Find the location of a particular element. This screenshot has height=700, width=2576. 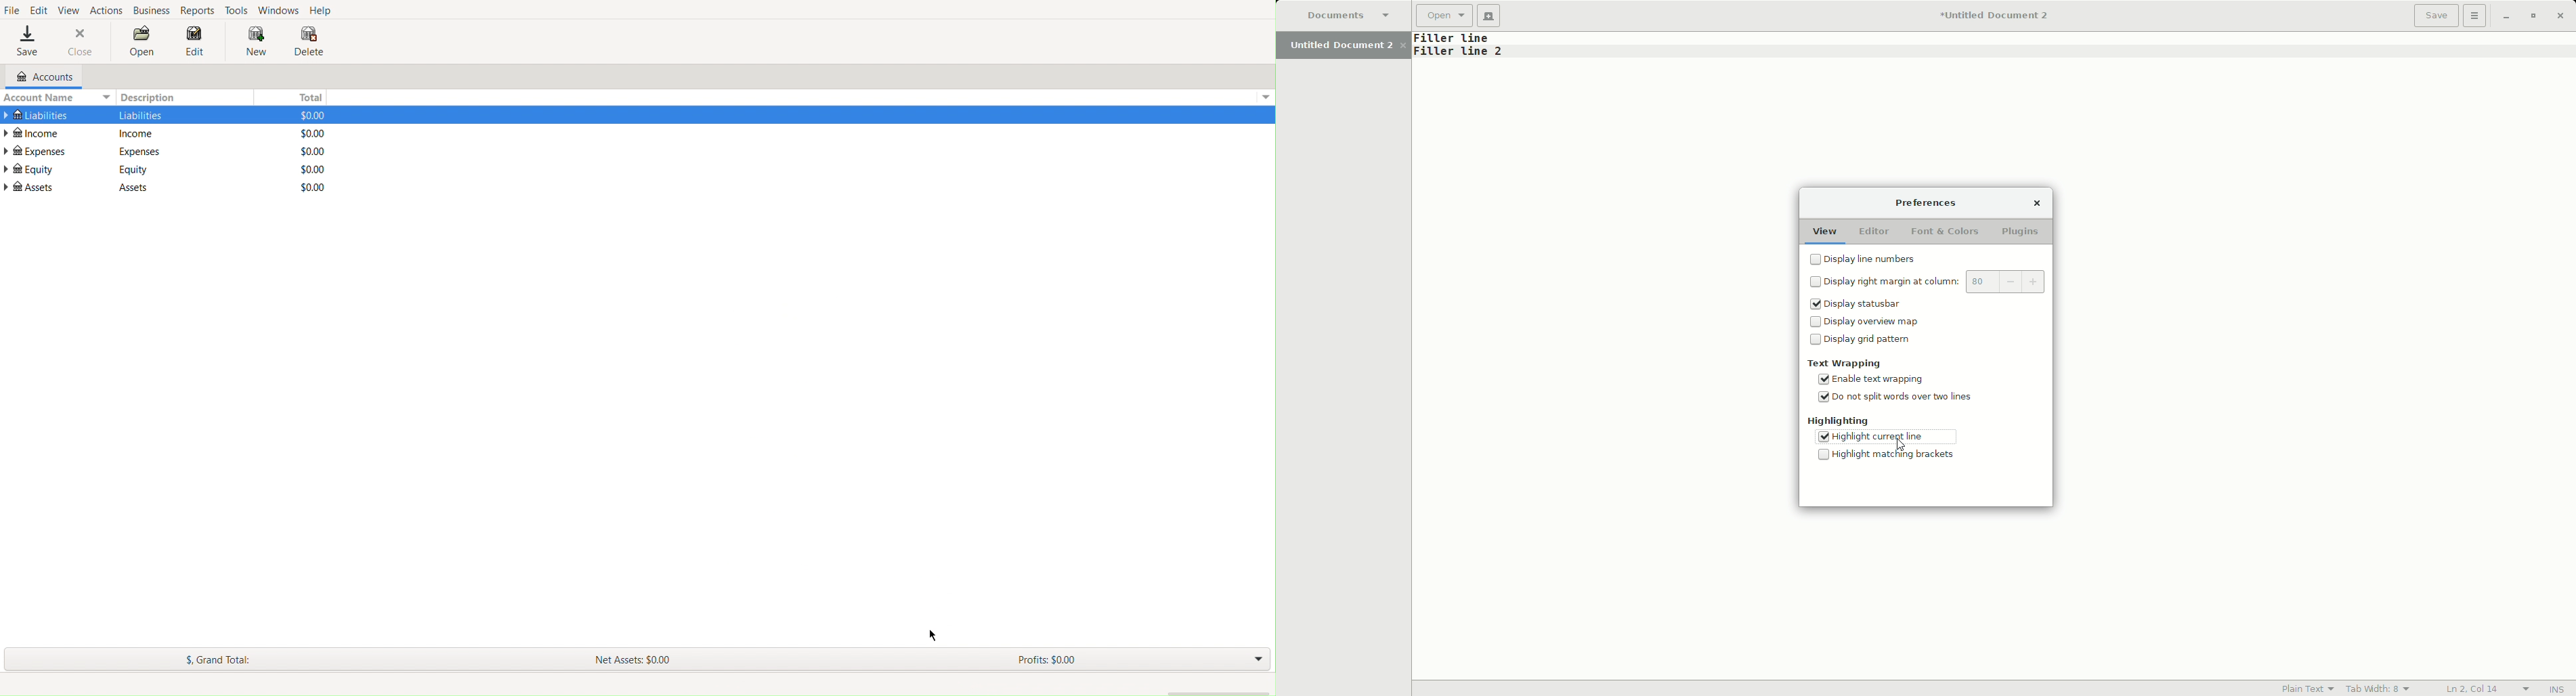

liabilities is located at coordinates (140, 115).